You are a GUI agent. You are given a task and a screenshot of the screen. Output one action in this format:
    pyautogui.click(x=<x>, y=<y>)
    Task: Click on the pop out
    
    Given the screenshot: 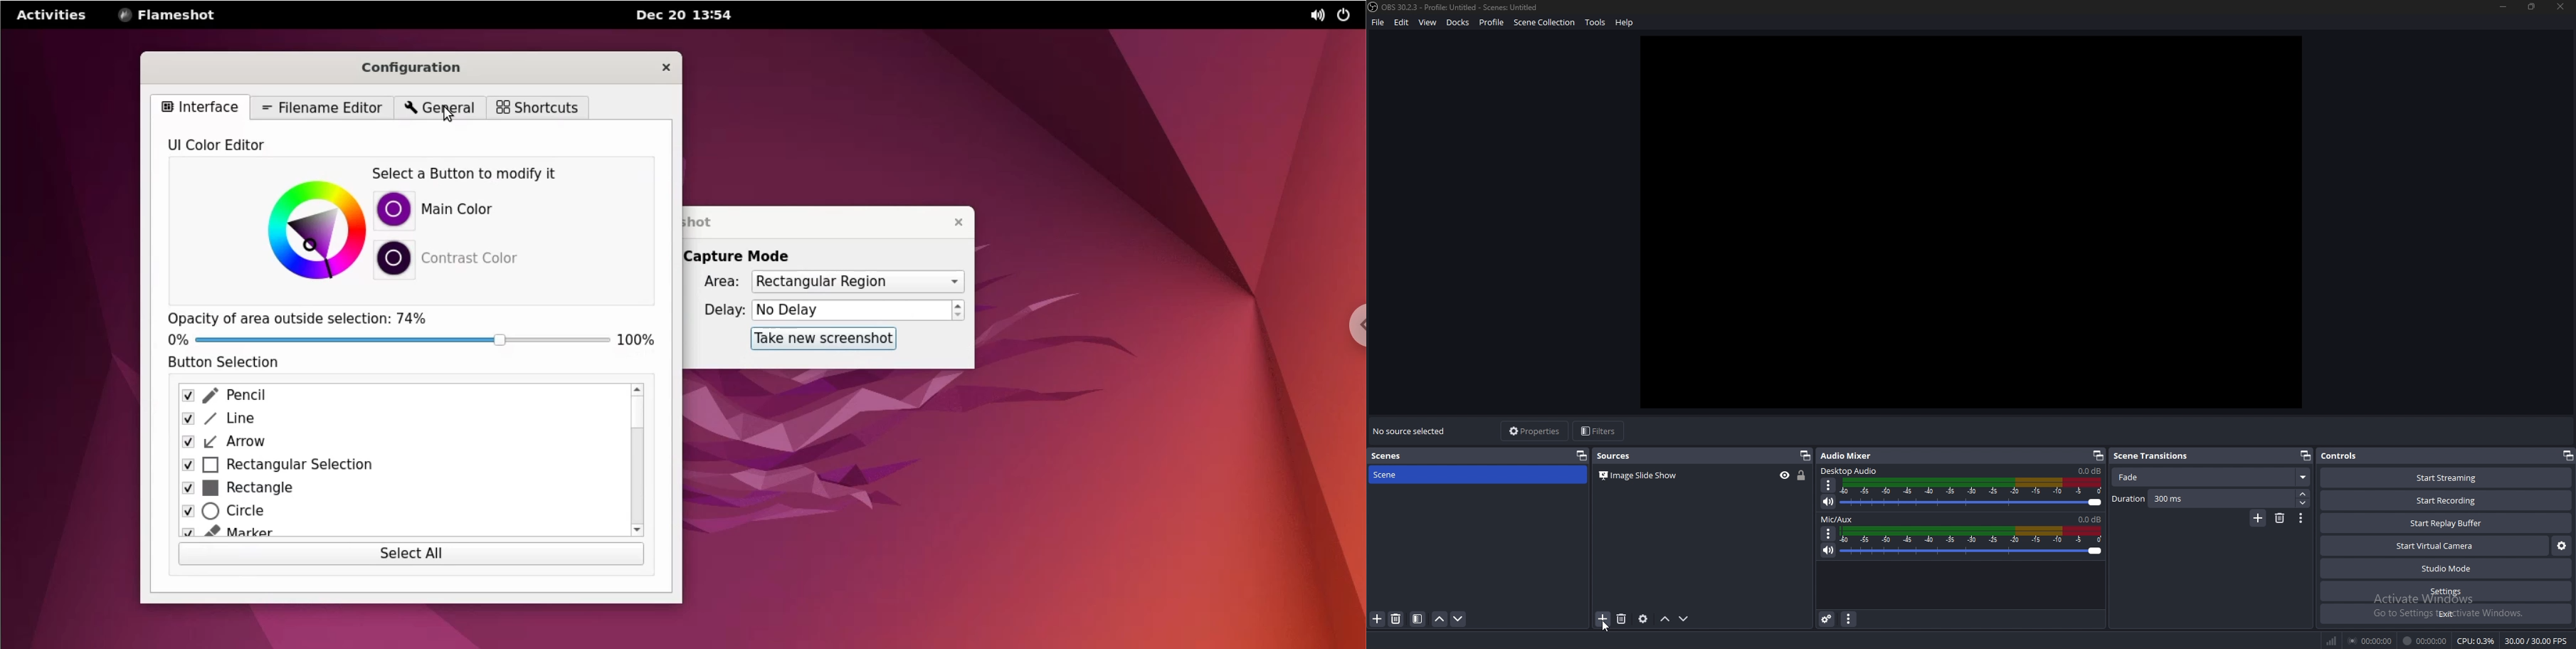 What is the action you would take?
    pyautogui.click(x=2568, y=456)
    